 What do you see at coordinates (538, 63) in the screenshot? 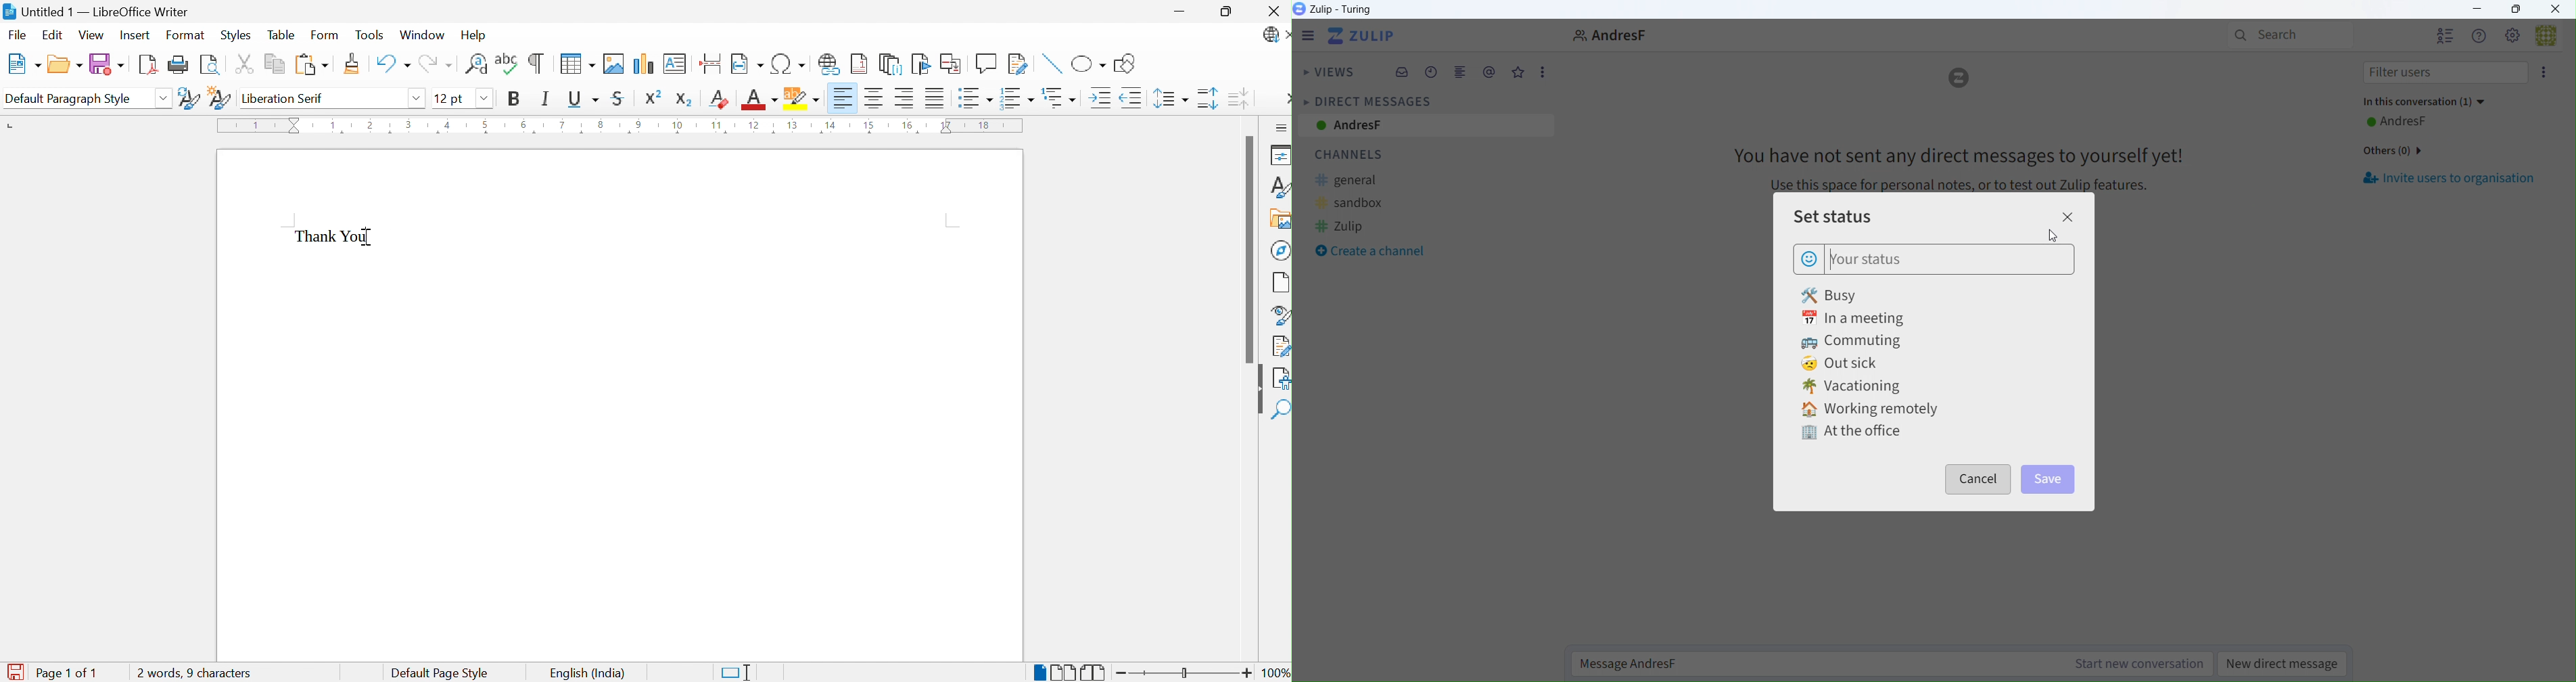
I see `Toggle Formatting Marks` at bounding box center [538, 63].